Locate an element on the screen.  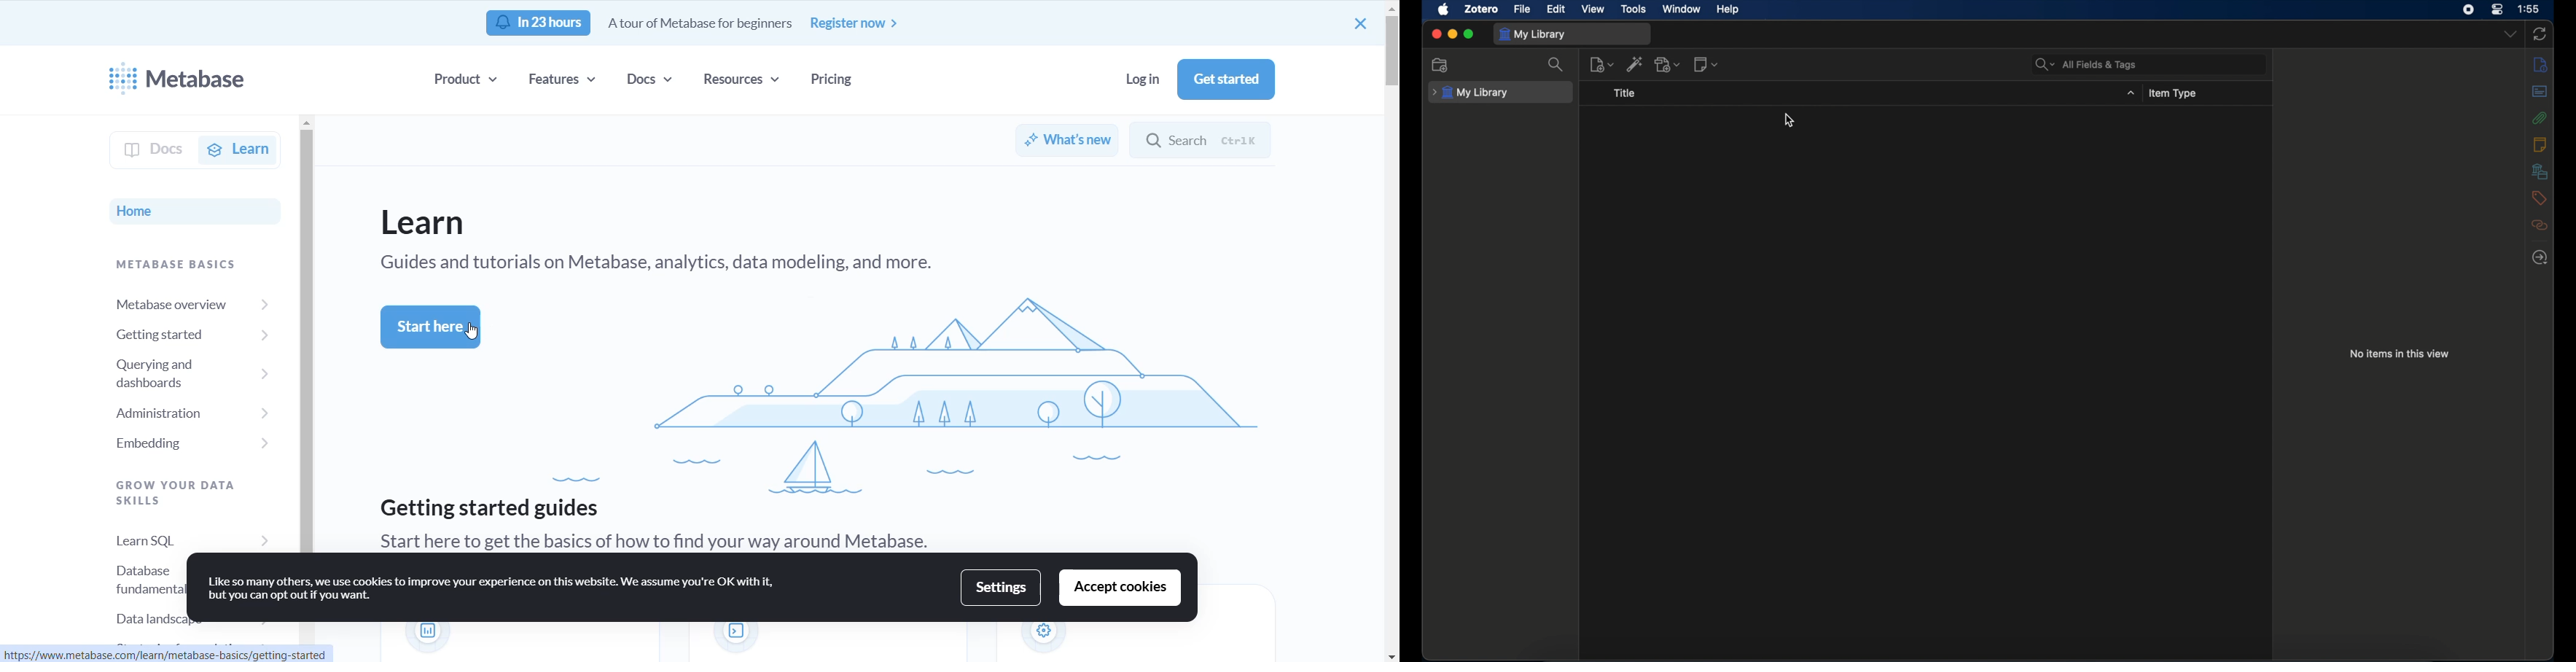
item type is located at coordinates (2172, 94).